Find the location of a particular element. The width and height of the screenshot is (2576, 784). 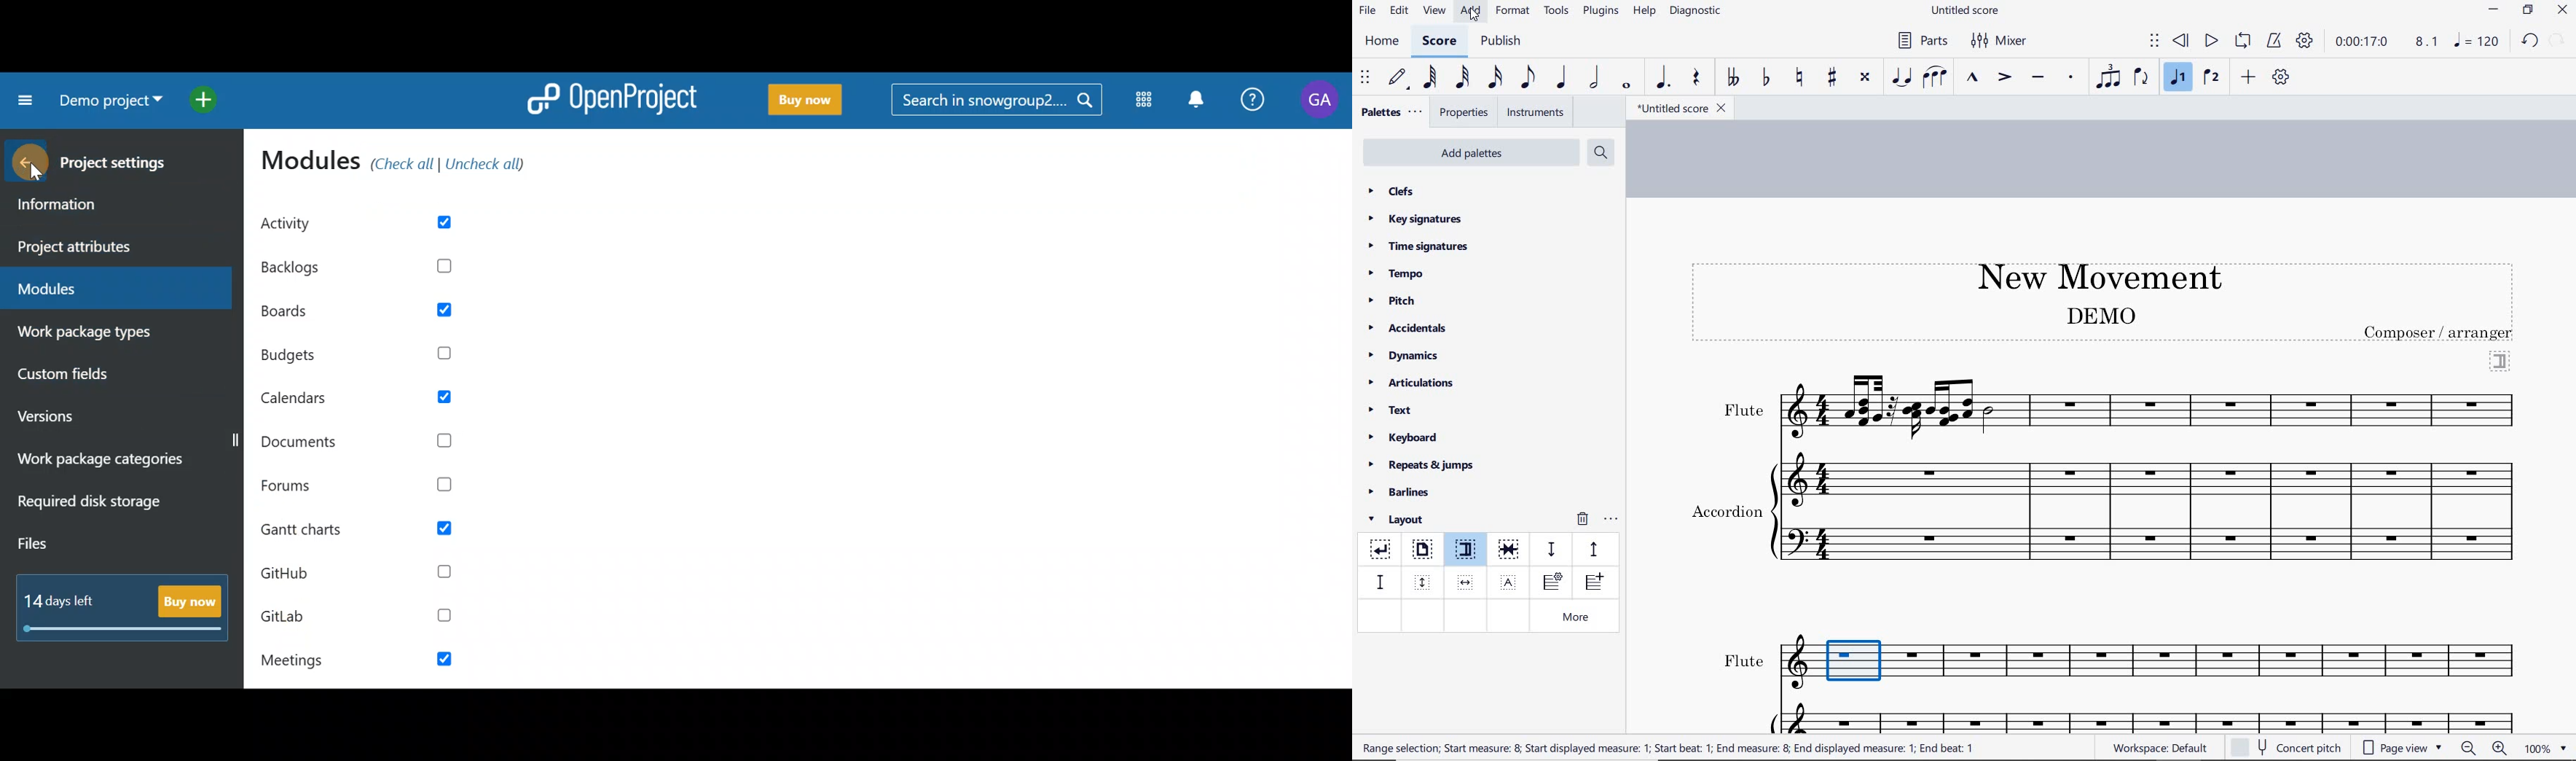

metronome is located at coordinates (2273, 41).